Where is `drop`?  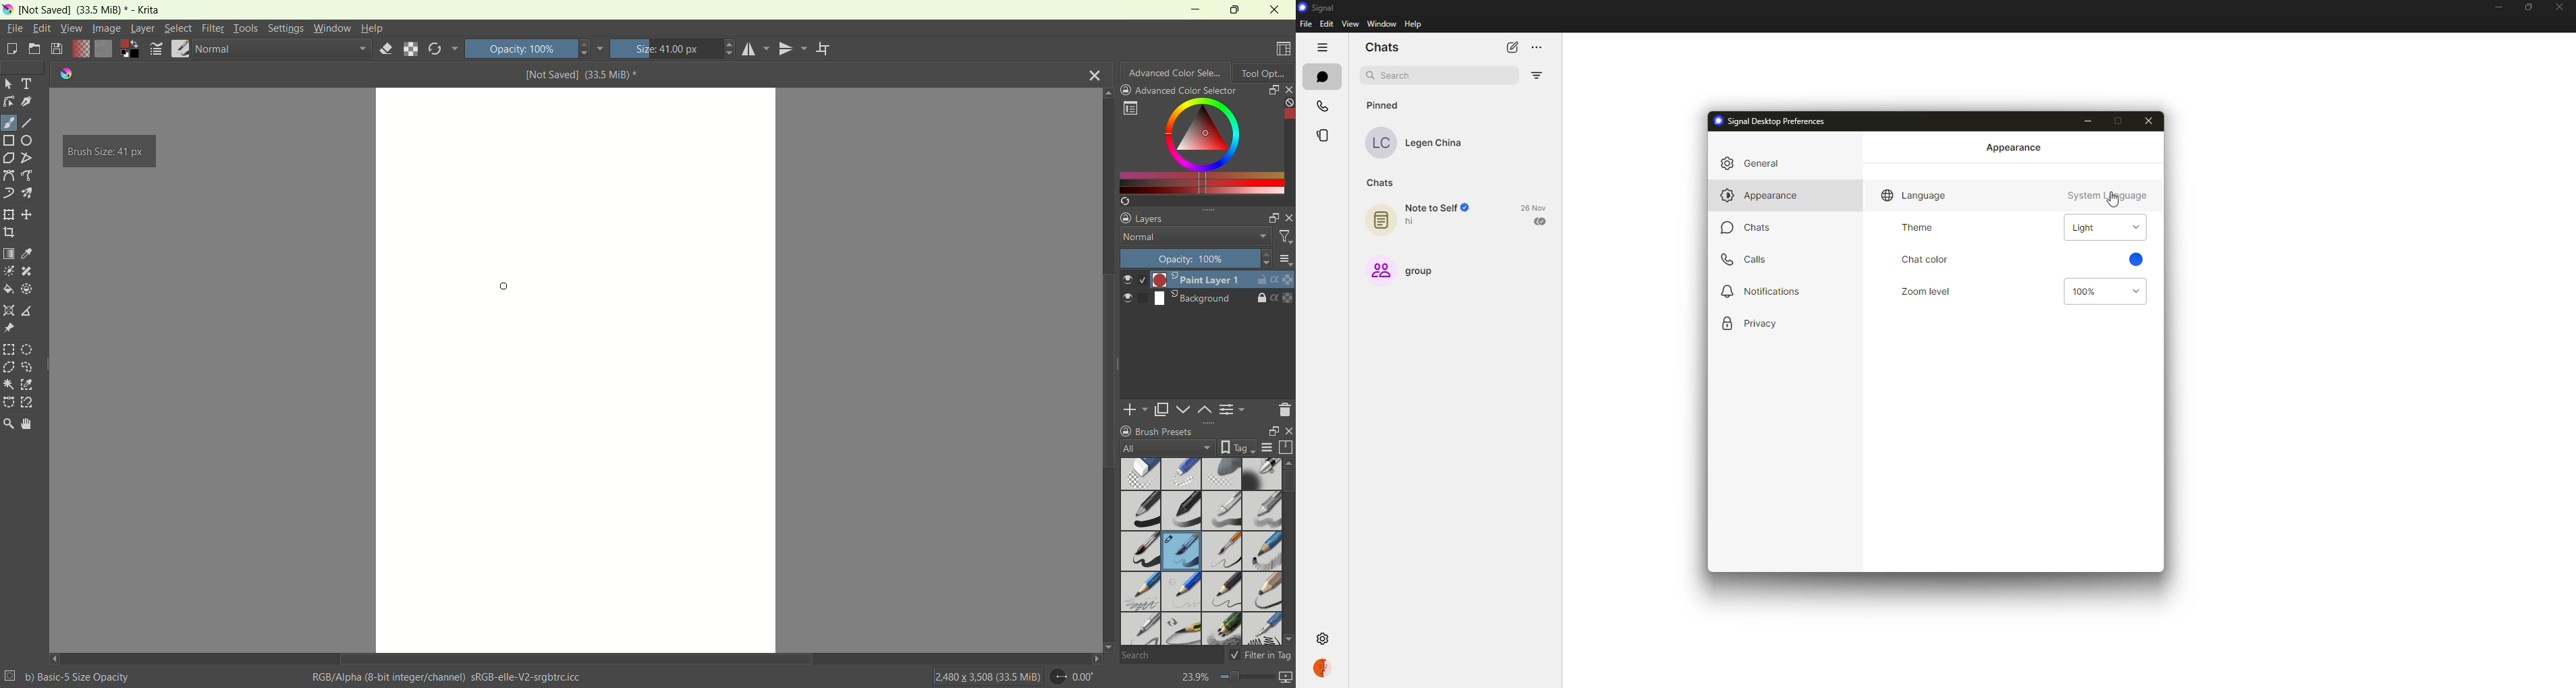 drop is located at coordinates (2133, 291).